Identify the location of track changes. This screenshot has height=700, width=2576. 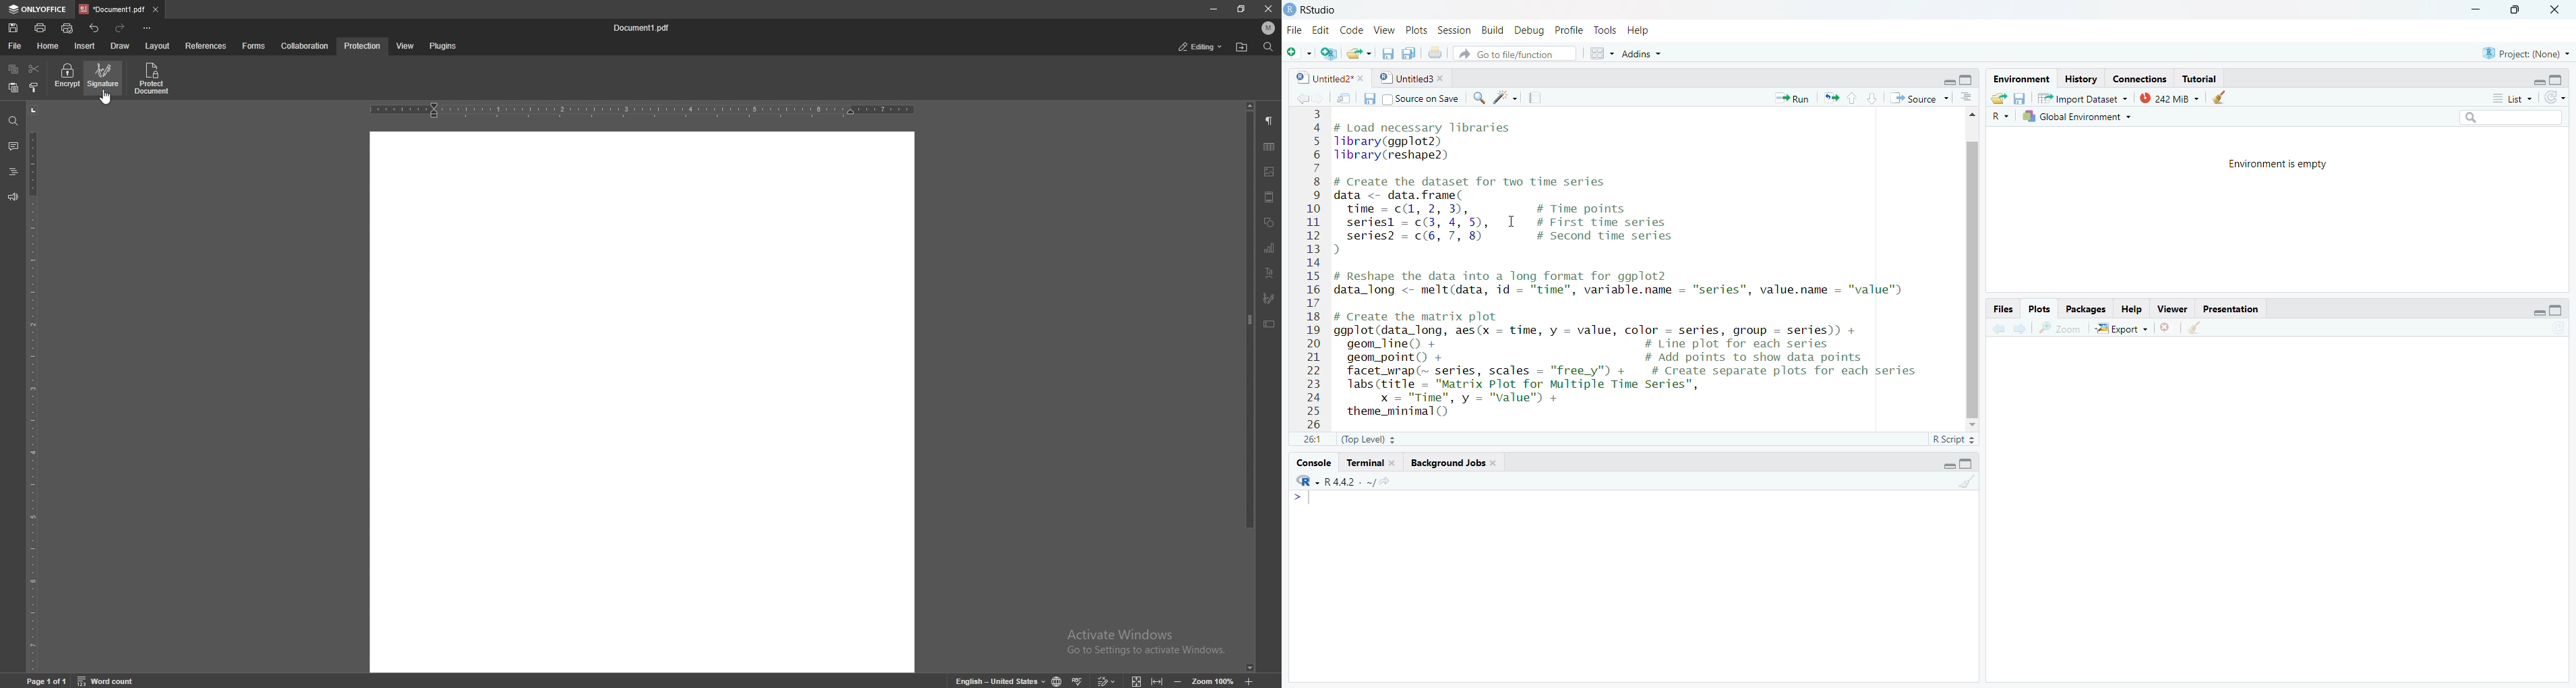
(1104, 679).